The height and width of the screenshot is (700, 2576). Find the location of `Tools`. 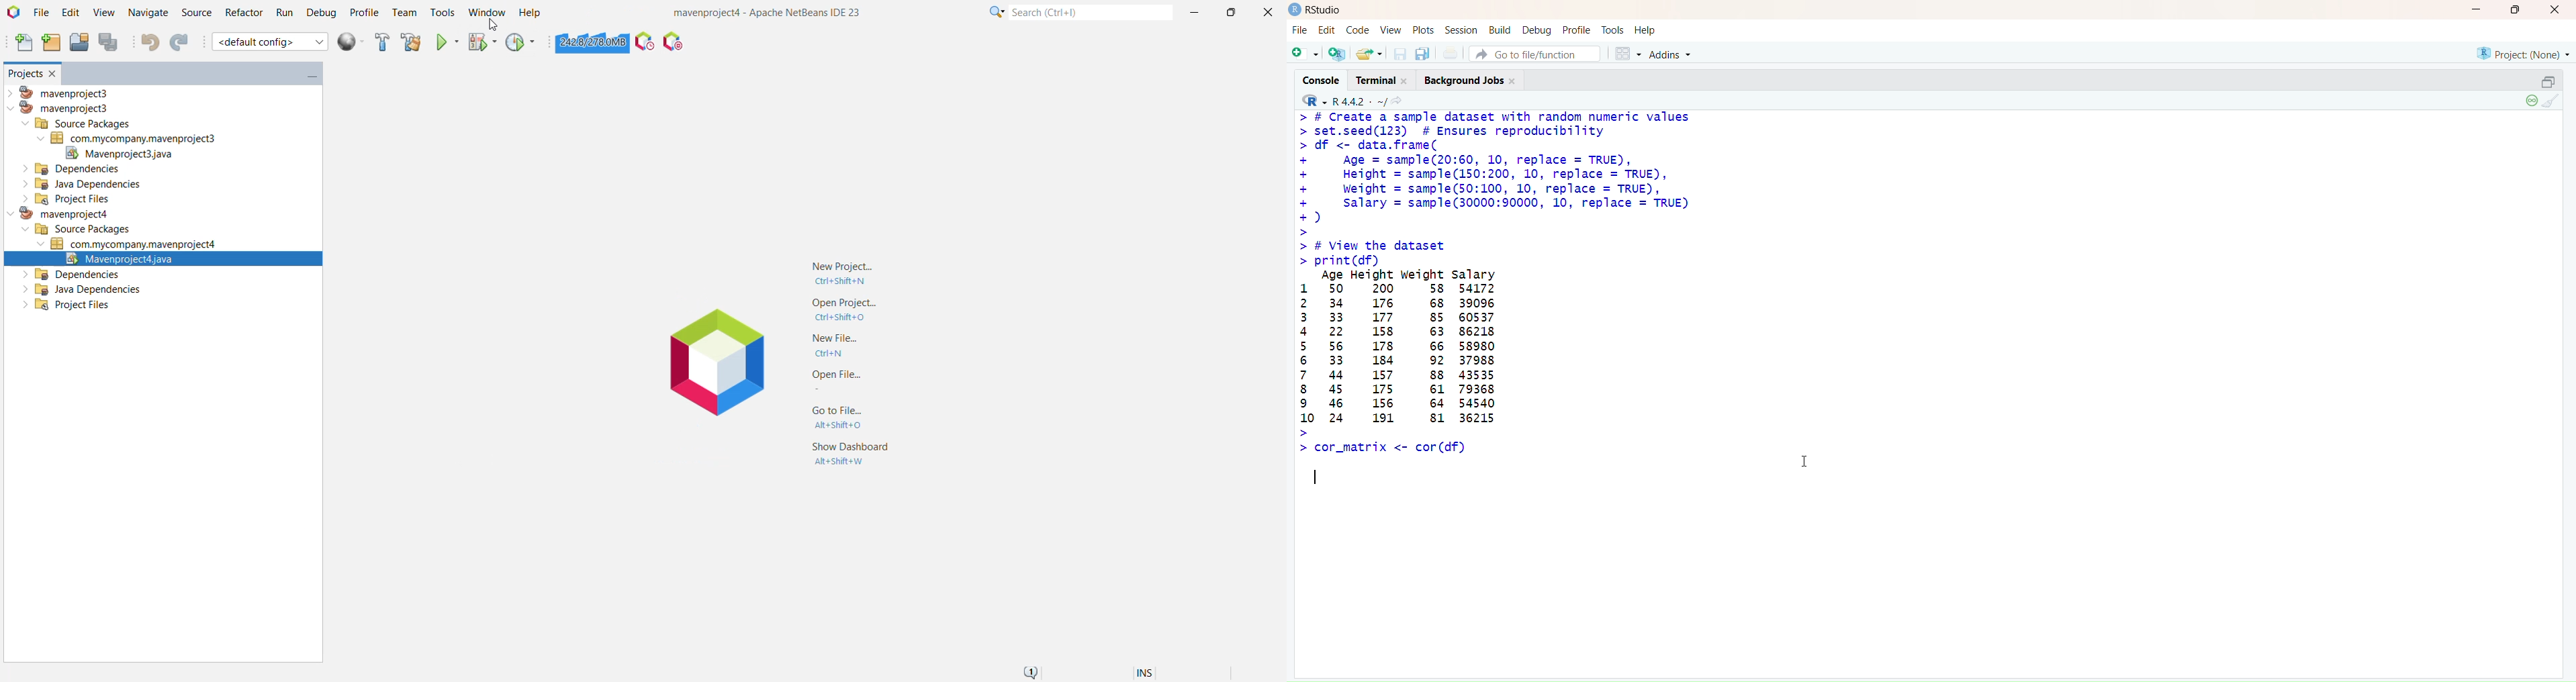

Tools is located at coordinates (1612, 29).